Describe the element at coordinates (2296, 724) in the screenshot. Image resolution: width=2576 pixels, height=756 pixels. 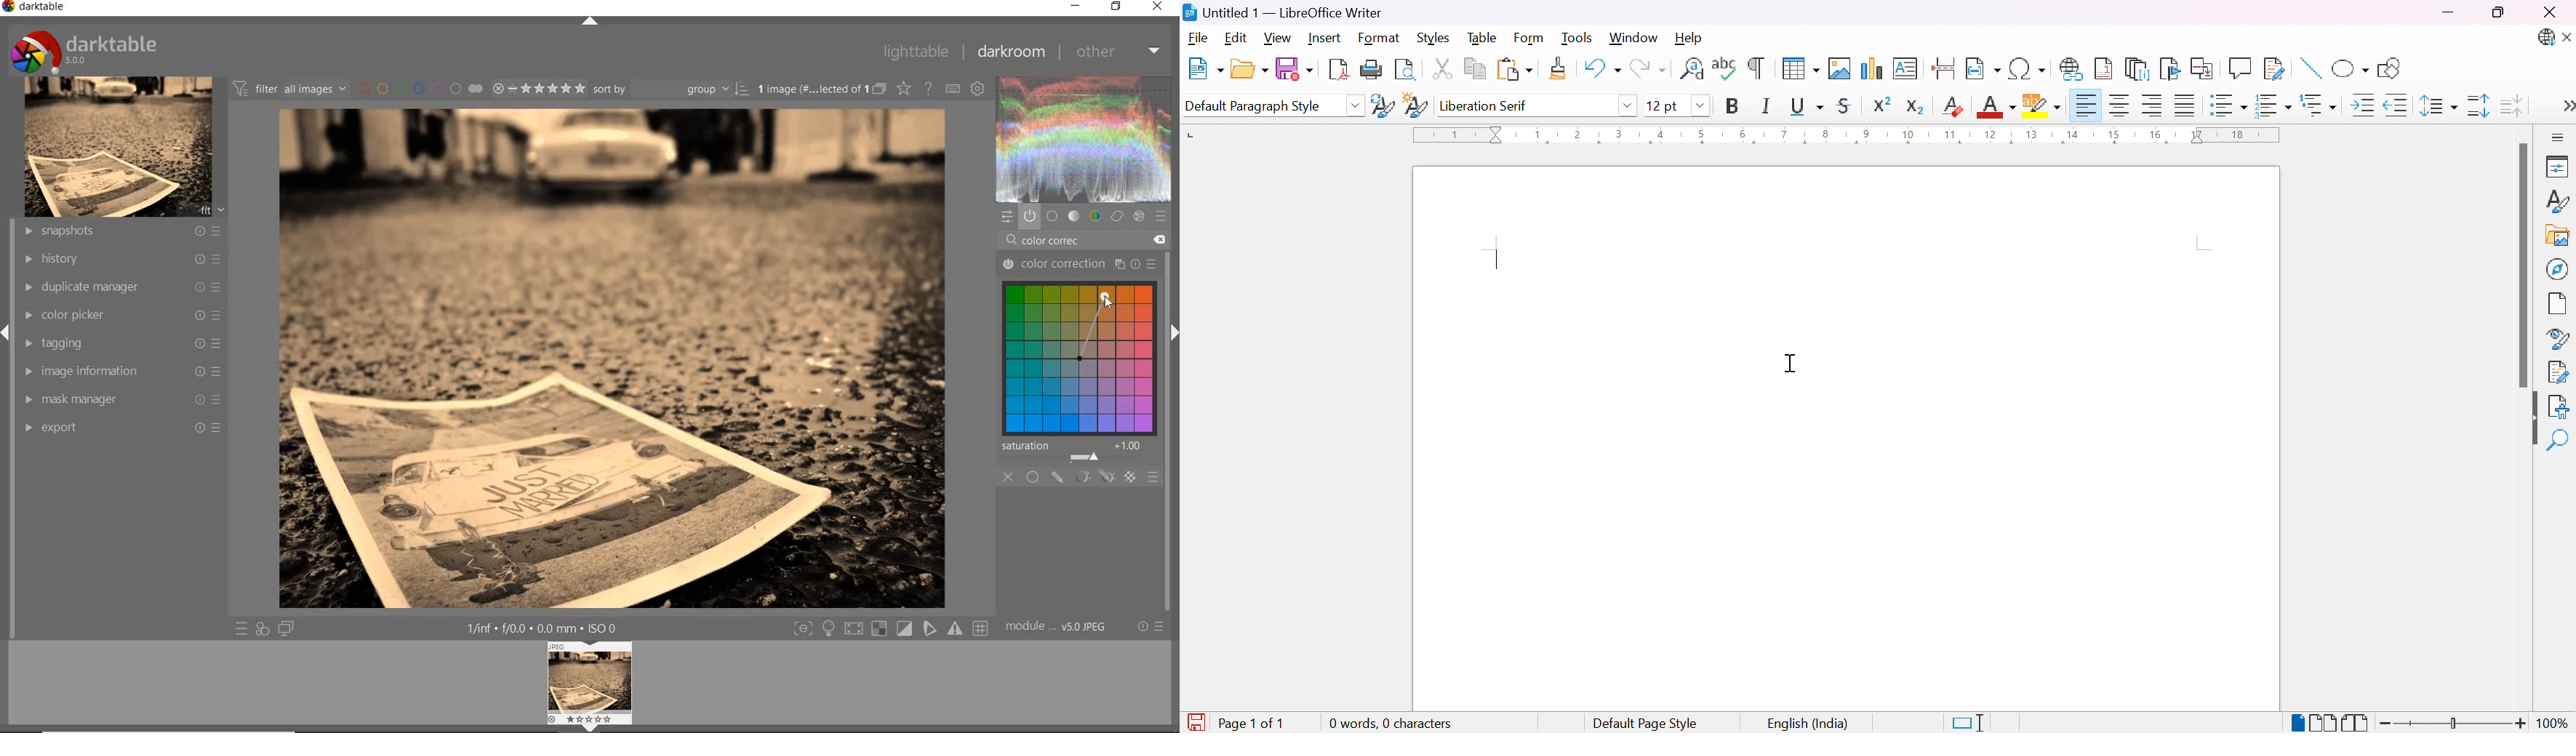
I see `Single-page break` at that location.